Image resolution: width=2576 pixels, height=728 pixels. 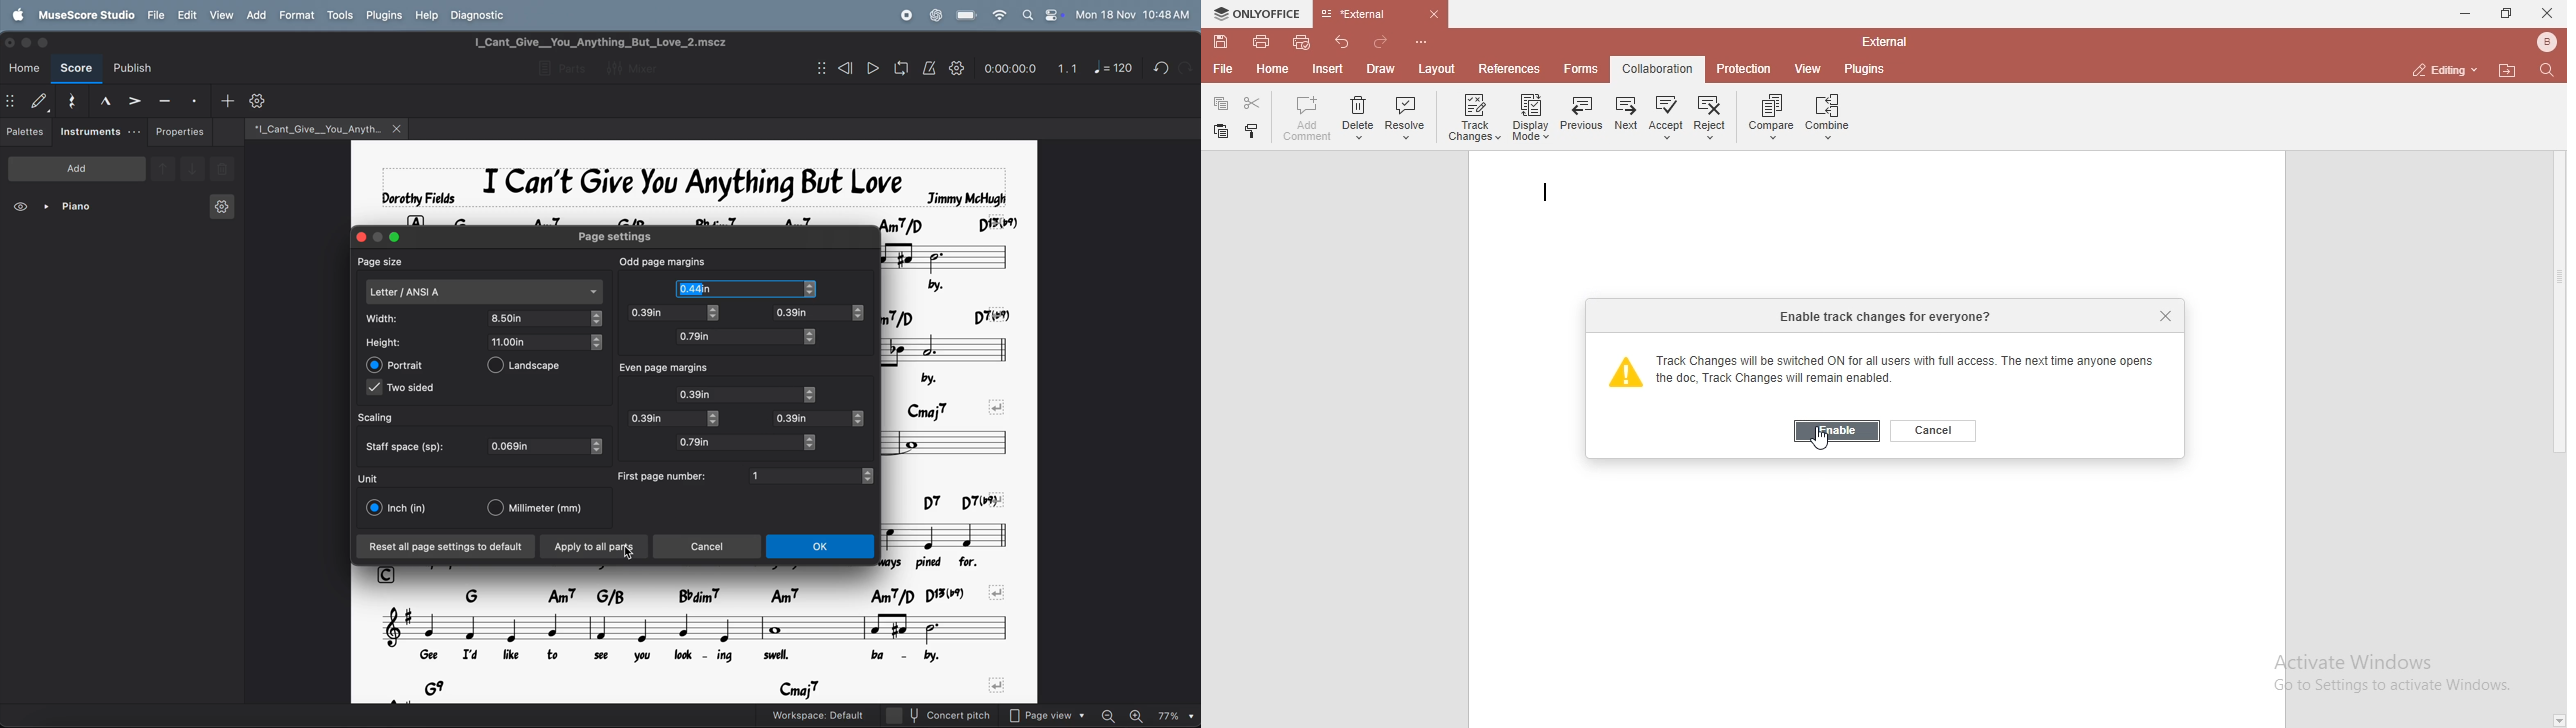 What do you see at coordinates (398, 128) in the screenshot?
I see `close` at bounding box center [398, 128].